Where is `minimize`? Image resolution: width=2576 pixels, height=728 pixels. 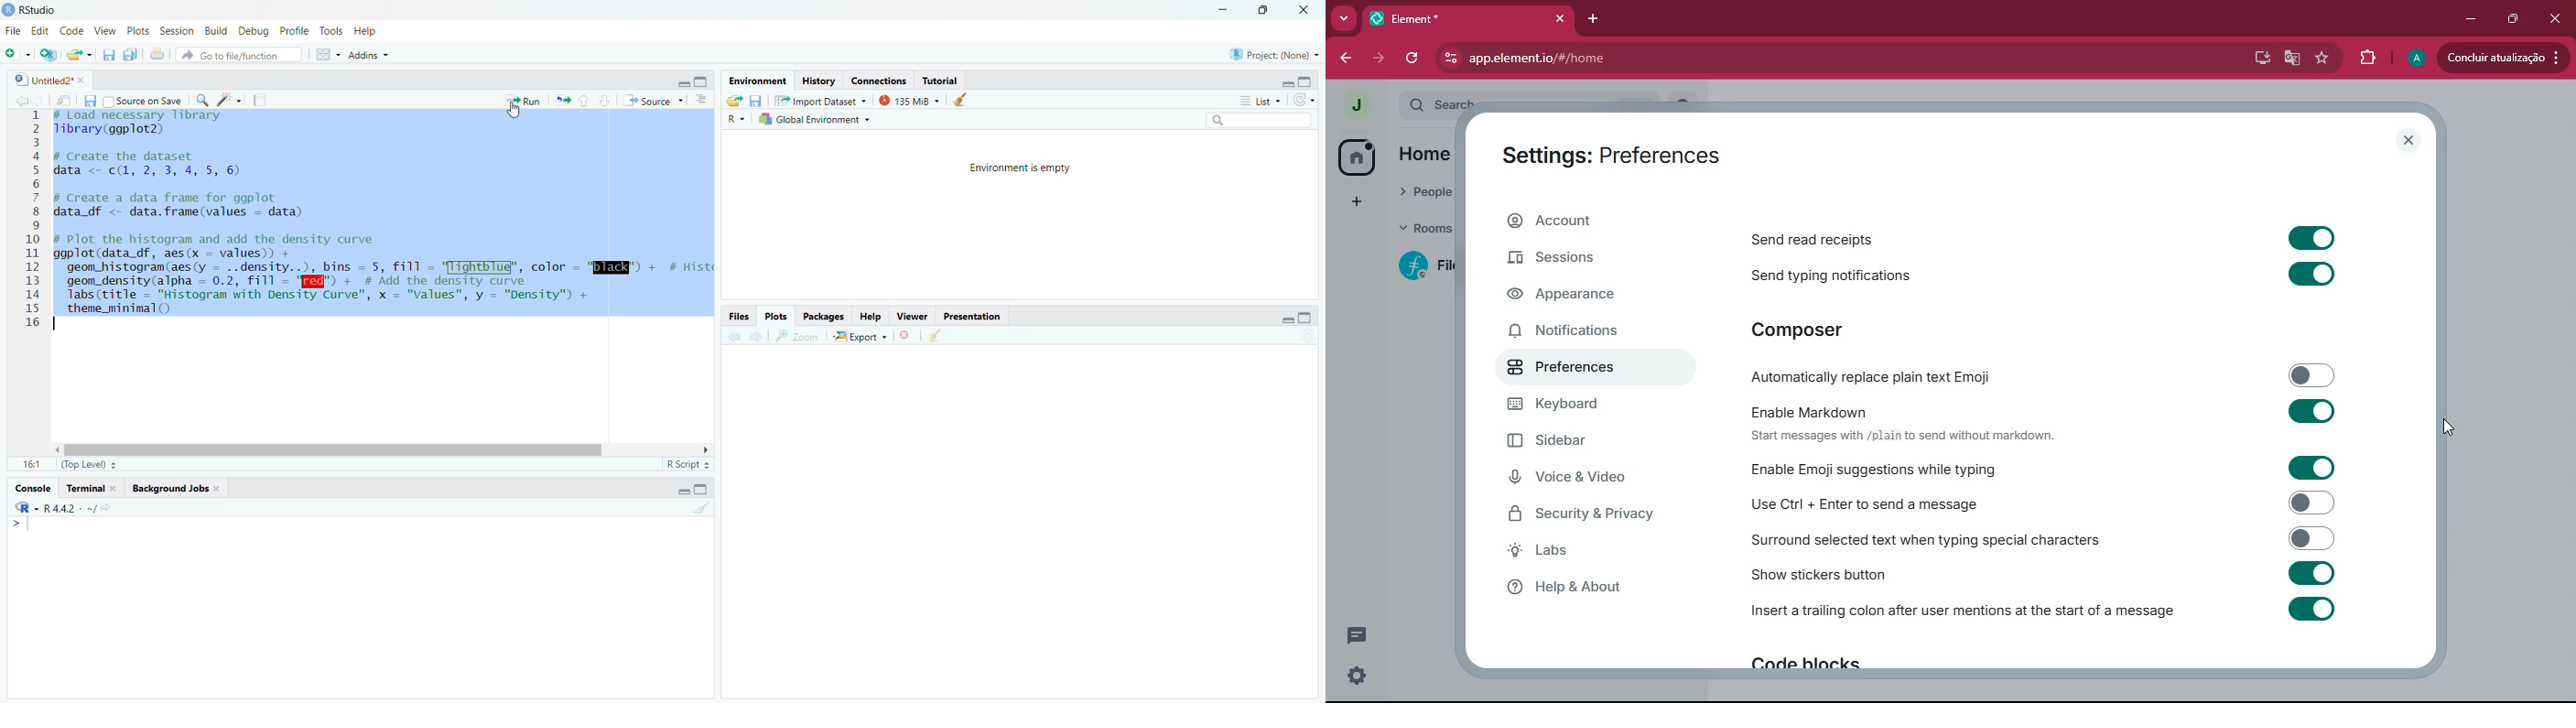 minimize is located at coordinates (1289, 320).